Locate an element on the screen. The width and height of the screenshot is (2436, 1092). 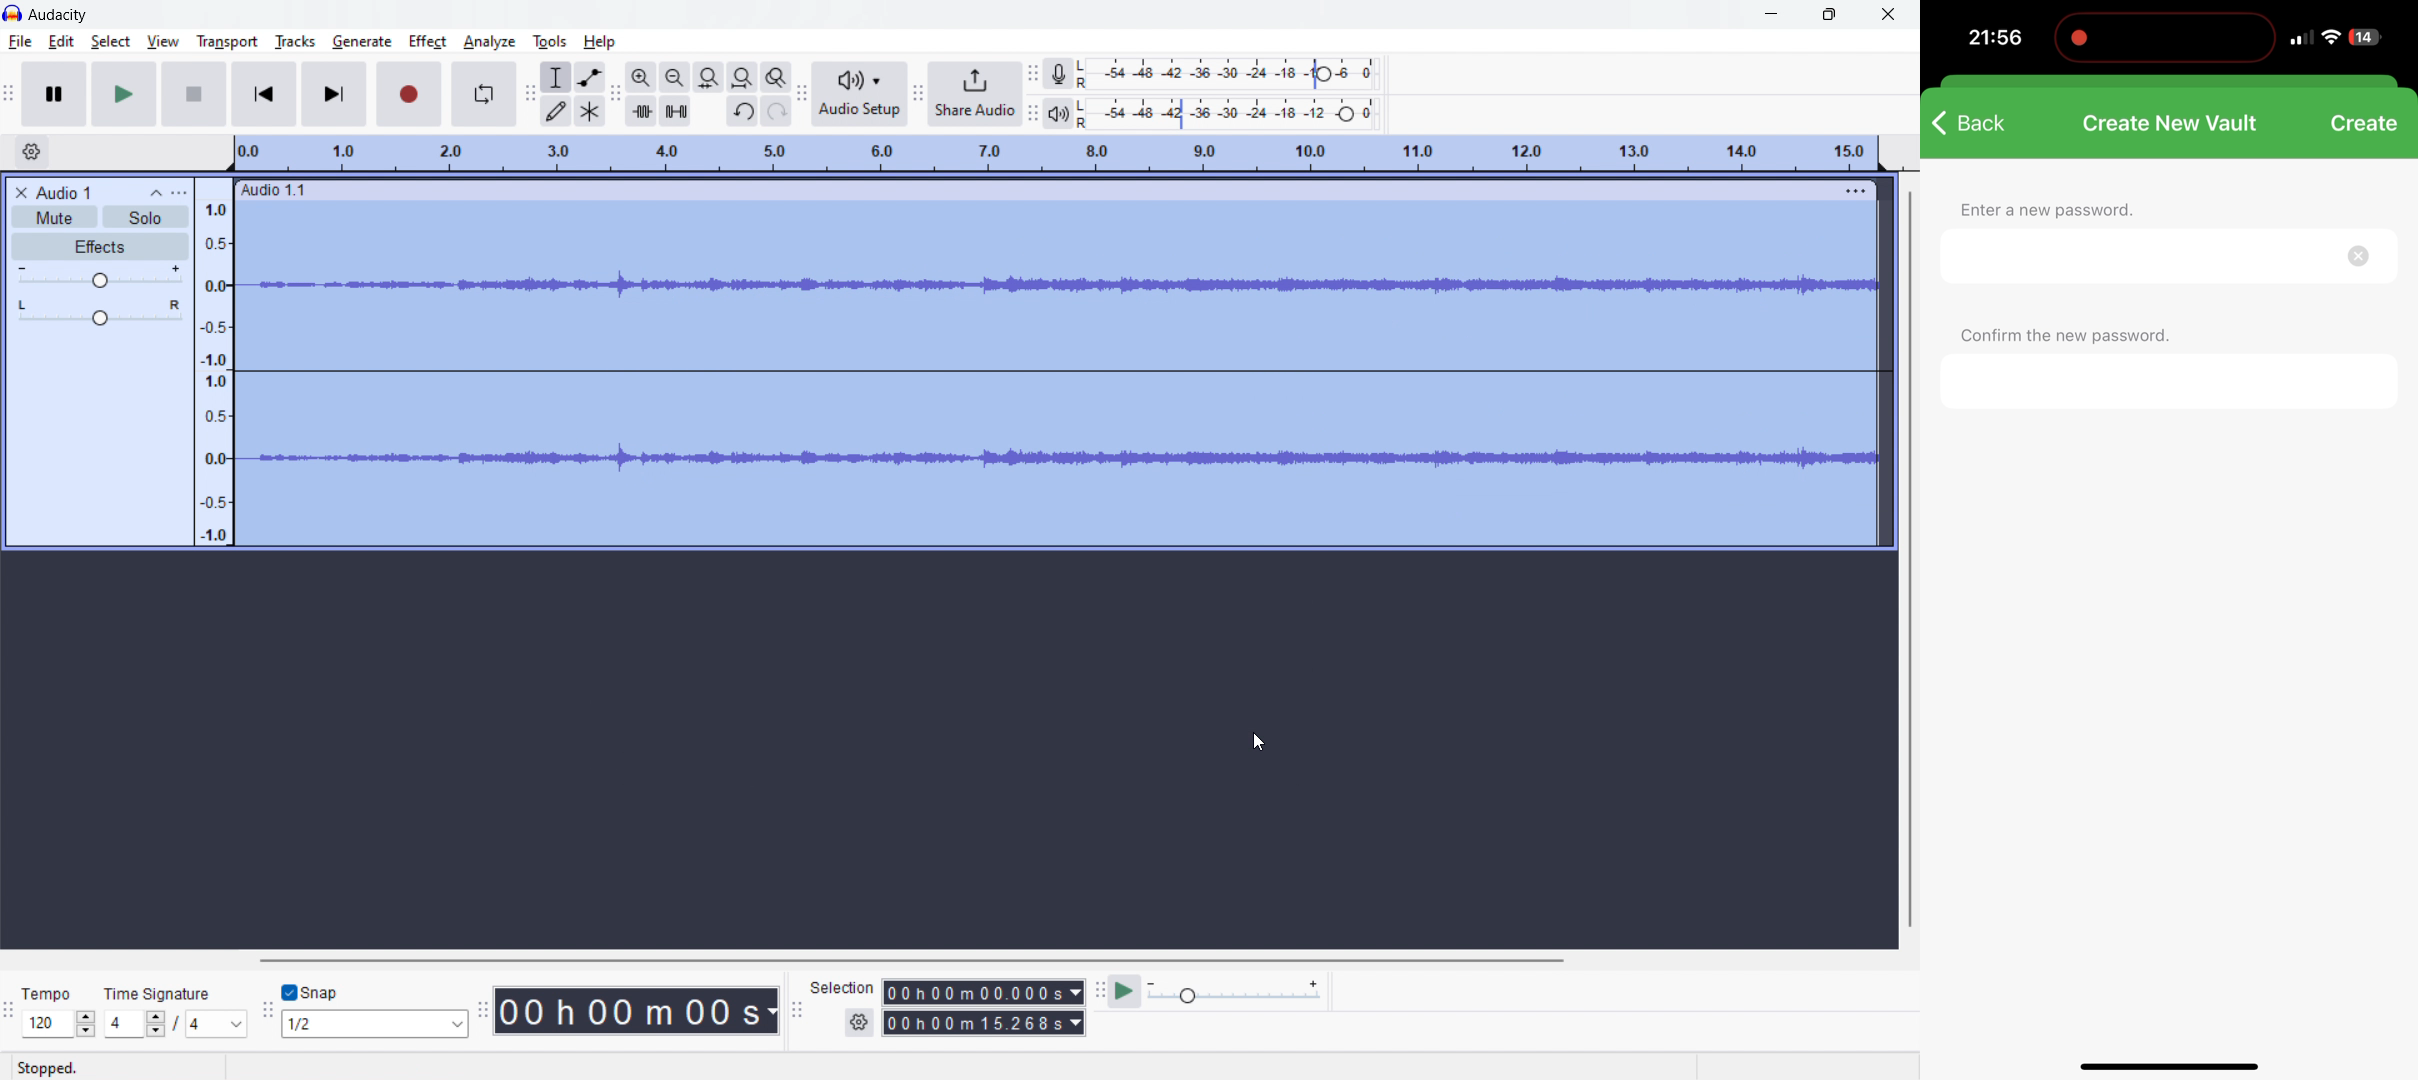
select is located at coordinates (111, 42).